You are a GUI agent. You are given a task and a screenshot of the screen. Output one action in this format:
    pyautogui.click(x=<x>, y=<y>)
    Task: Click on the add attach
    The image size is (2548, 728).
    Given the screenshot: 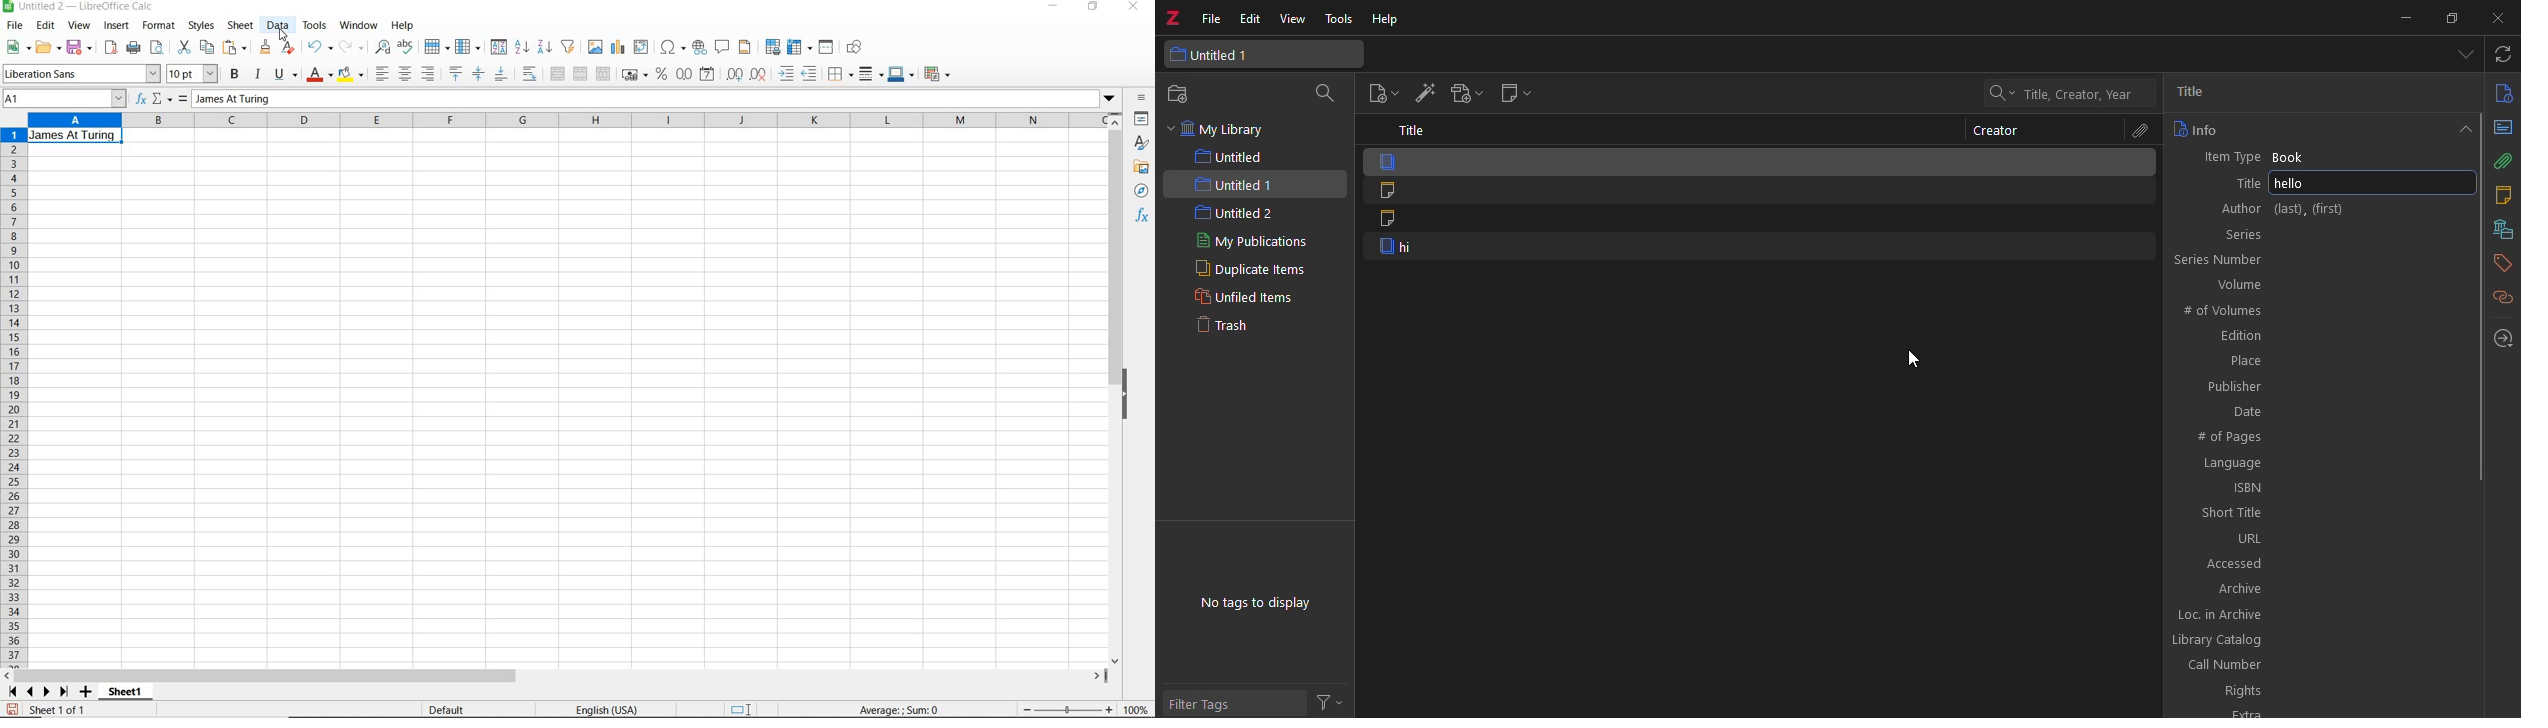 What is the action you would take?
    pyautogui.click(x=1464, y=96)
    